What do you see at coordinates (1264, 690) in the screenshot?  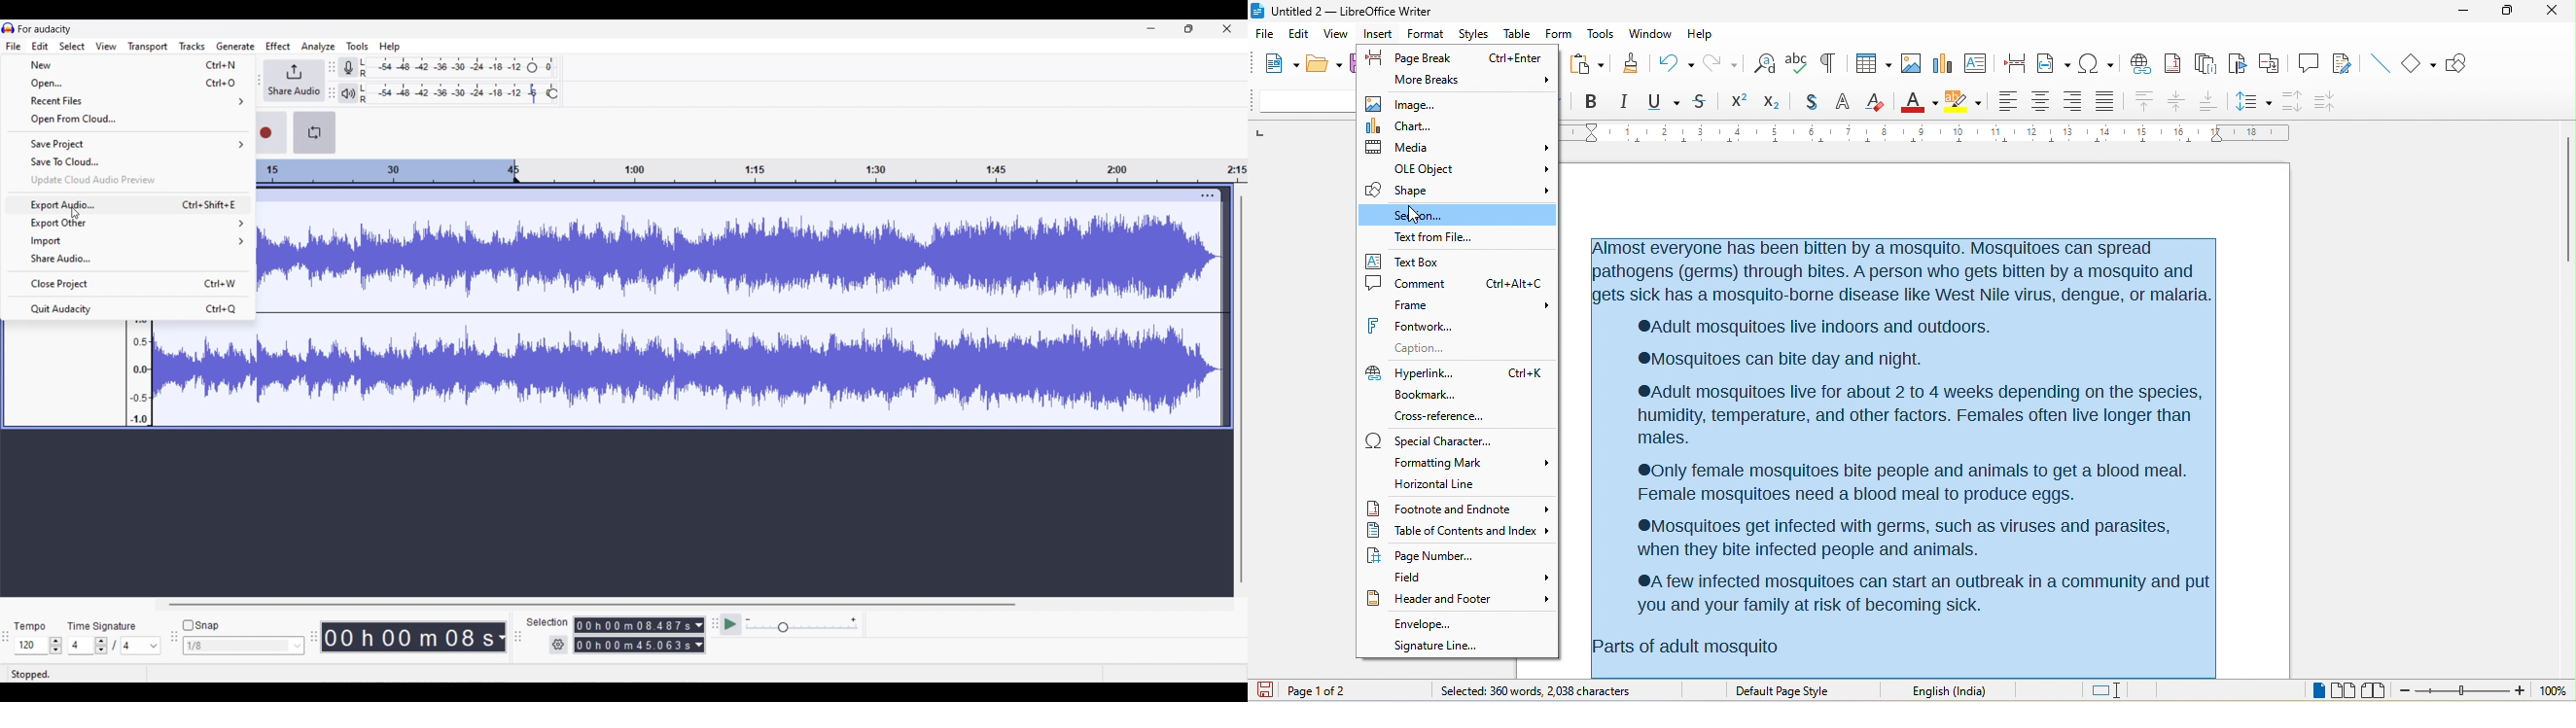 I see `click to save the document` at bounding box center [1264, 690].